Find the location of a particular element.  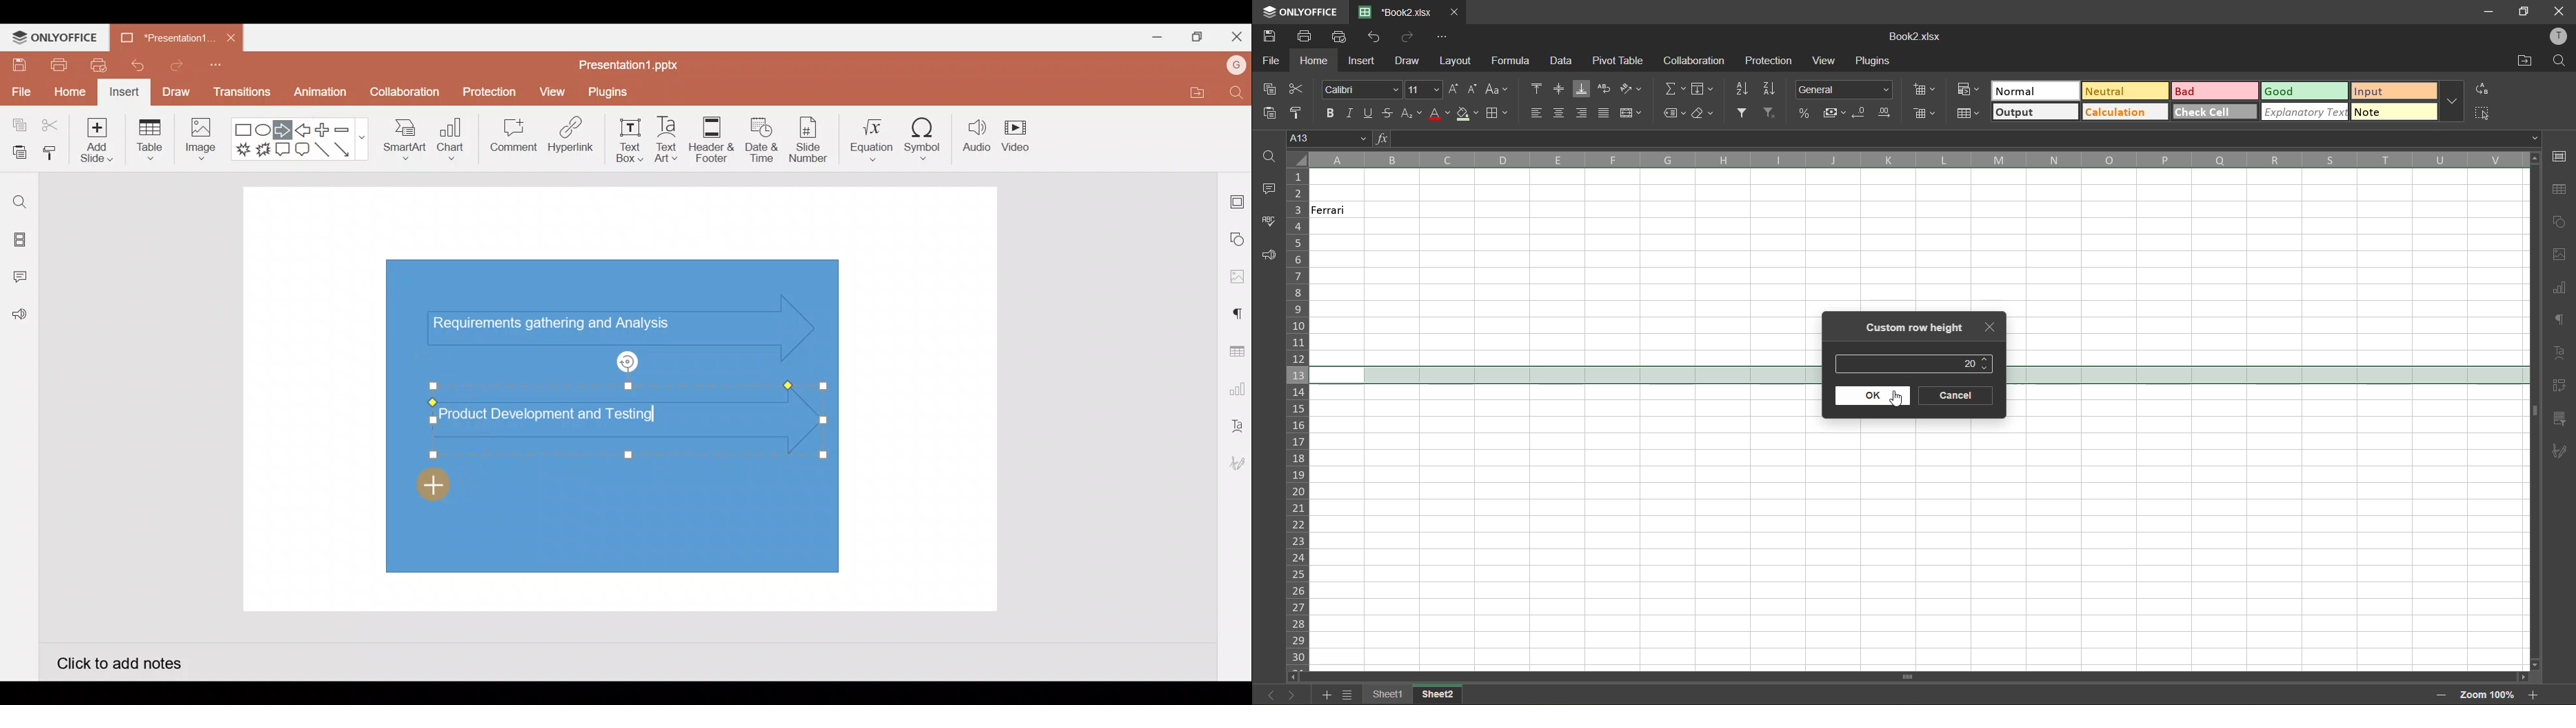

text is located at coordinates (2561, 353).